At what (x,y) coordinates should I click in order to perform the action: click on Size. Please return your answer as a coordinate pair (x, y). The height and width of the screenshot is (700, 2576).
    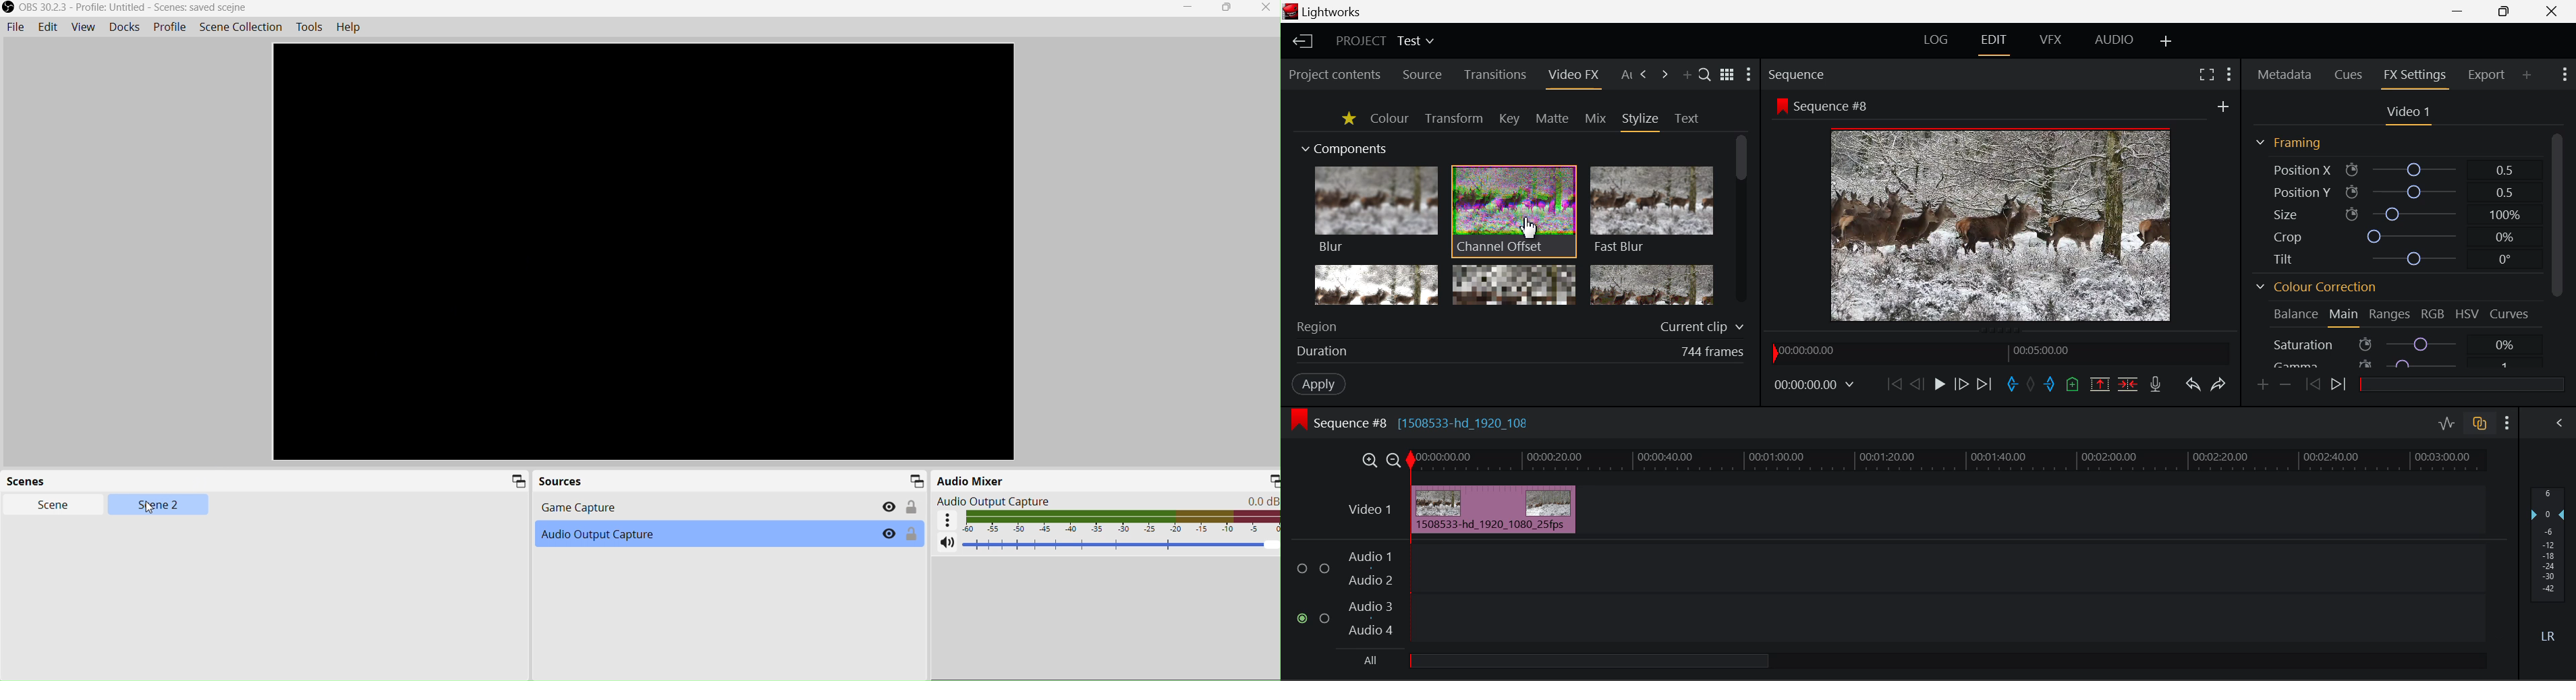
    Looking at the image, I should click on (2395, 213).